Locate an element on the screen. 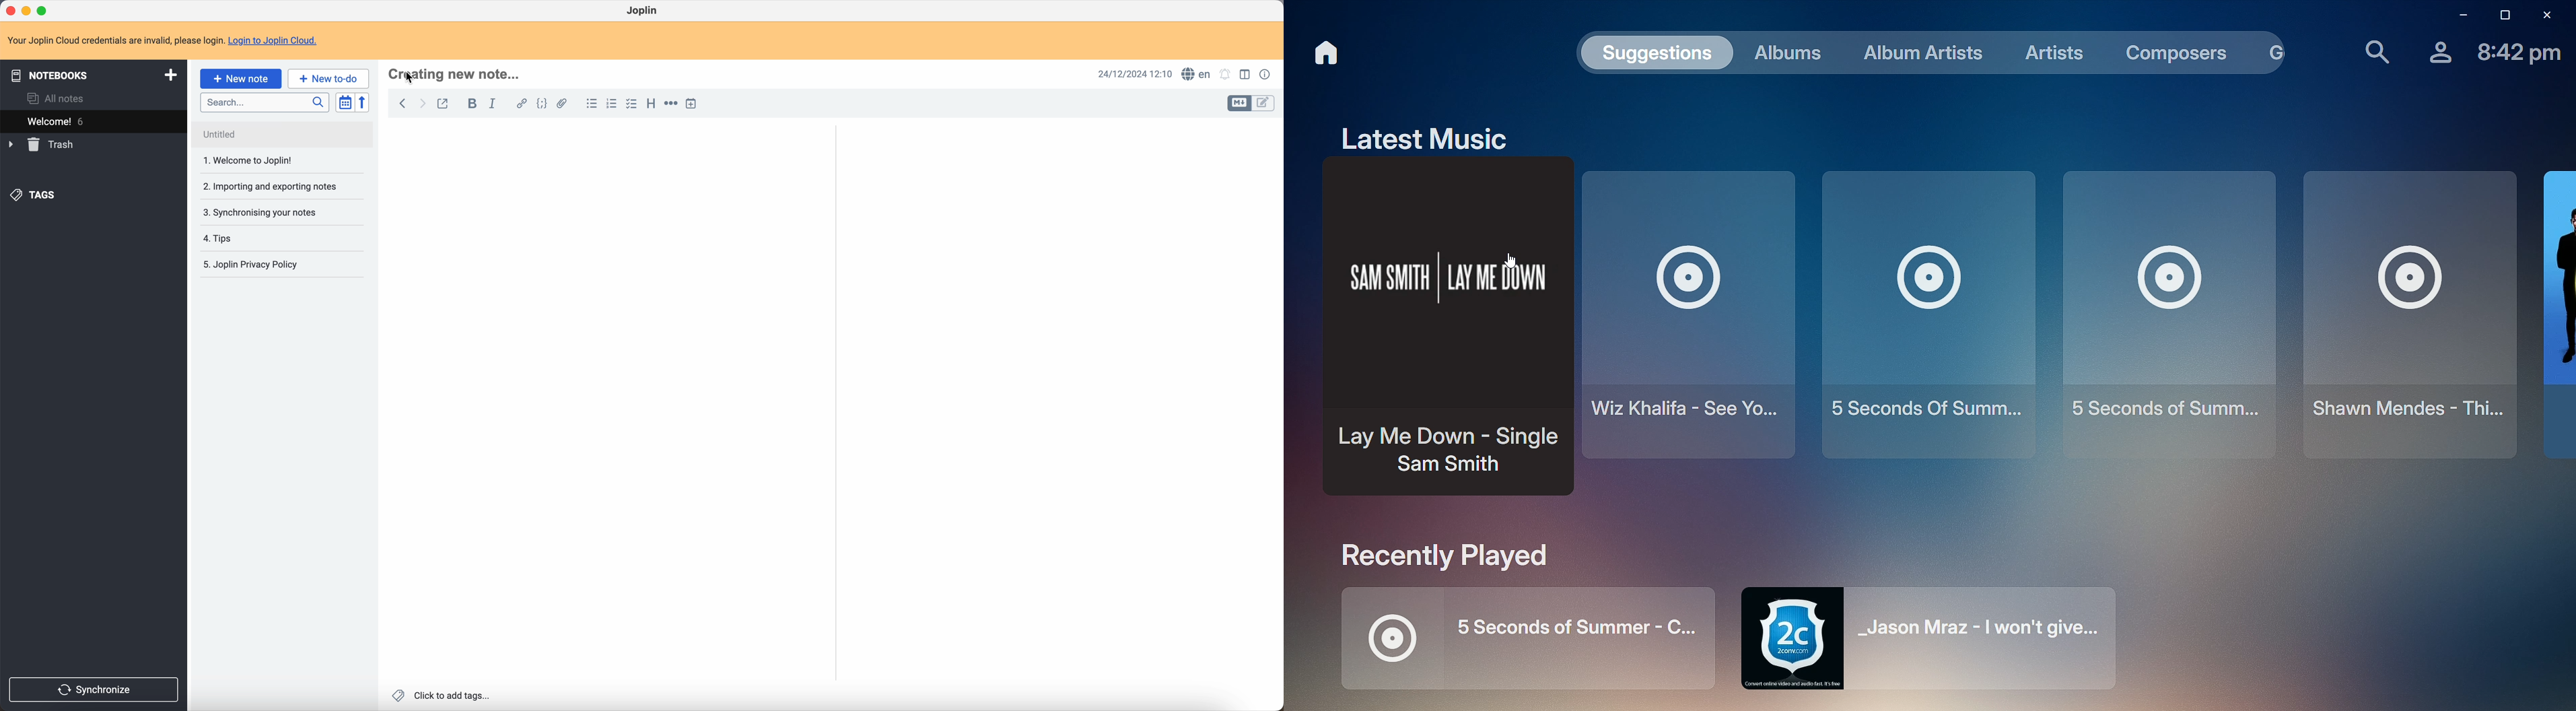 The width and height of the screenshot is (2576, 728). bold is located at coordinates (470, 104).